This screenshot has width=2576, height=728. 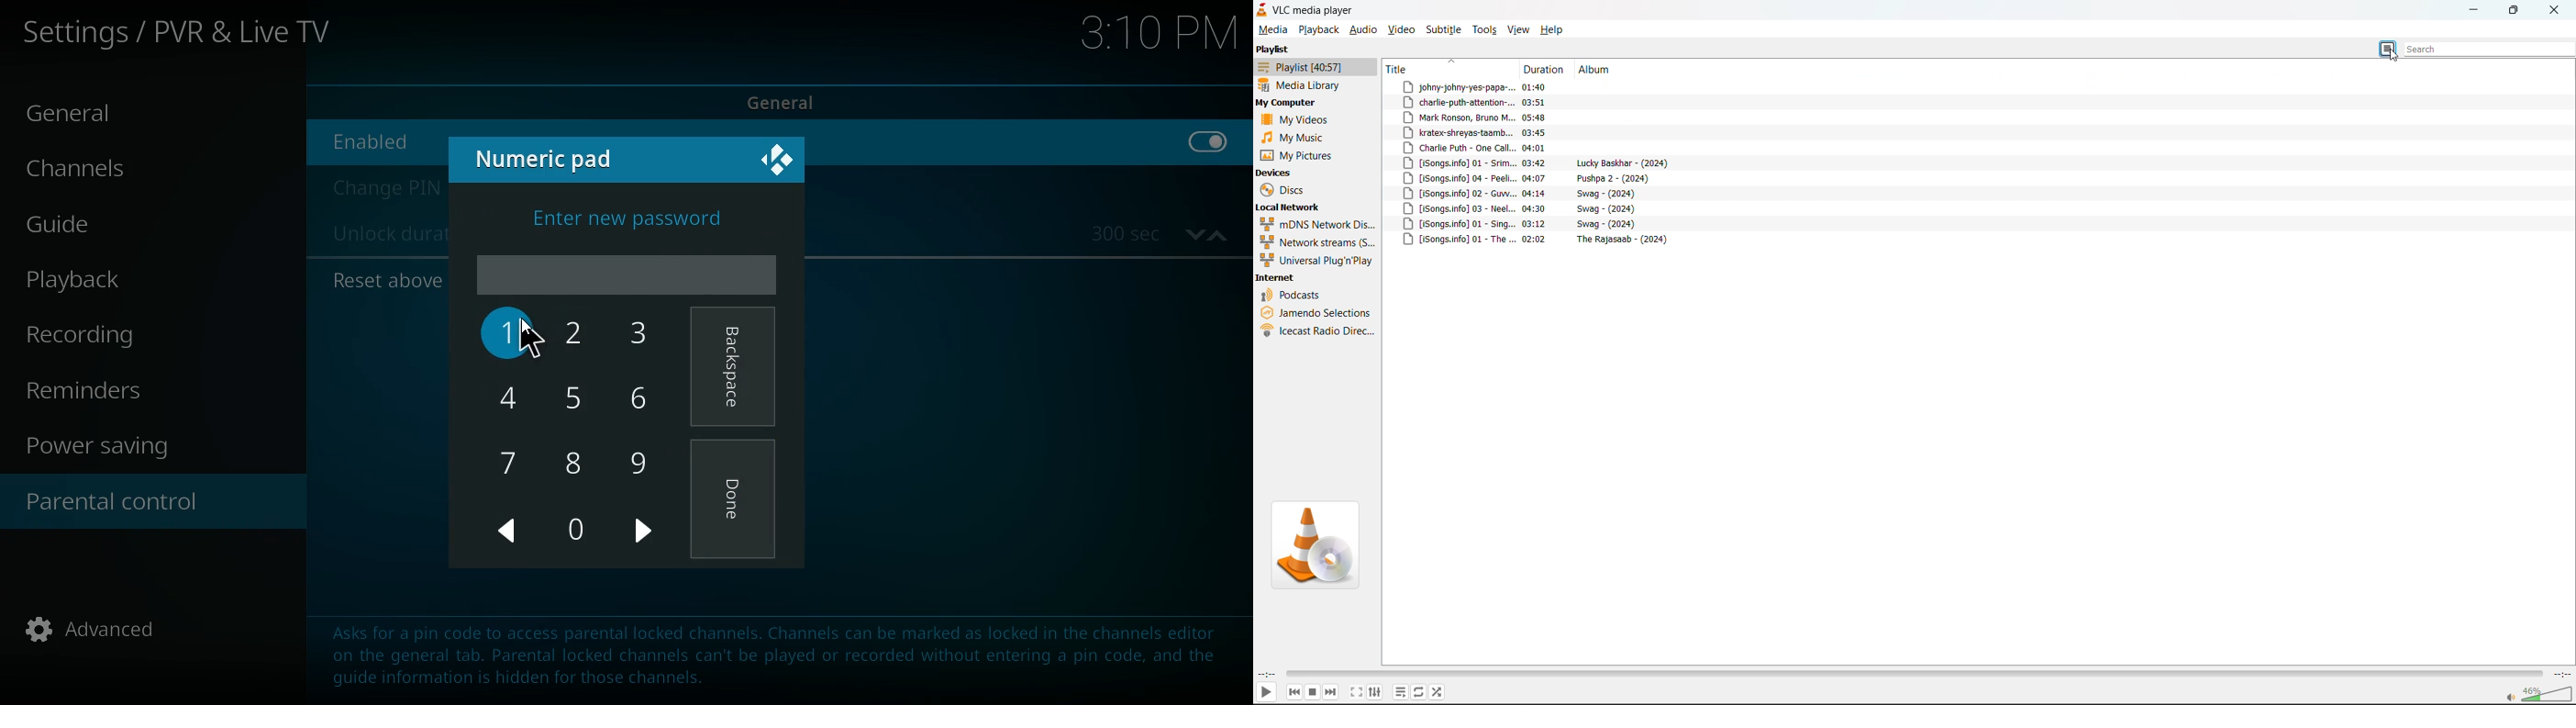 I want to click on left, so click(x=509, y=532).